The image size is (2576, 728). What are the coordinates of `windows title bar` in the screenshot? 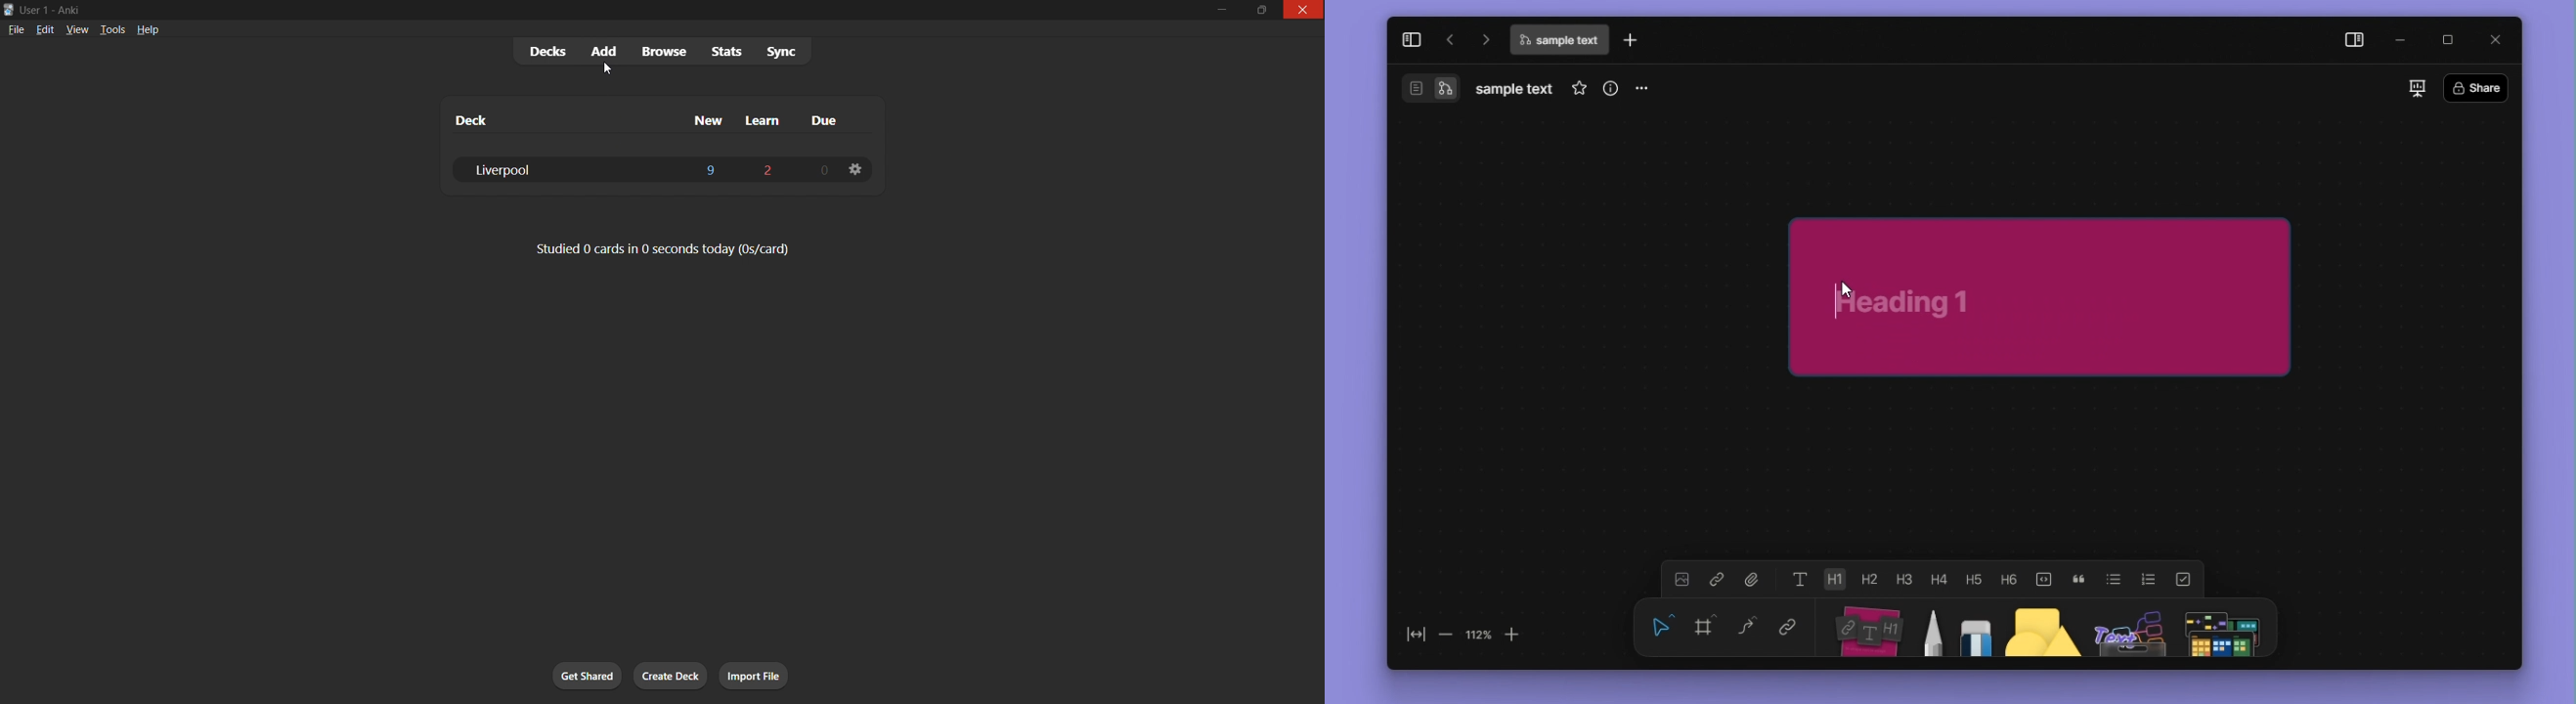 It's located at (578, 10).